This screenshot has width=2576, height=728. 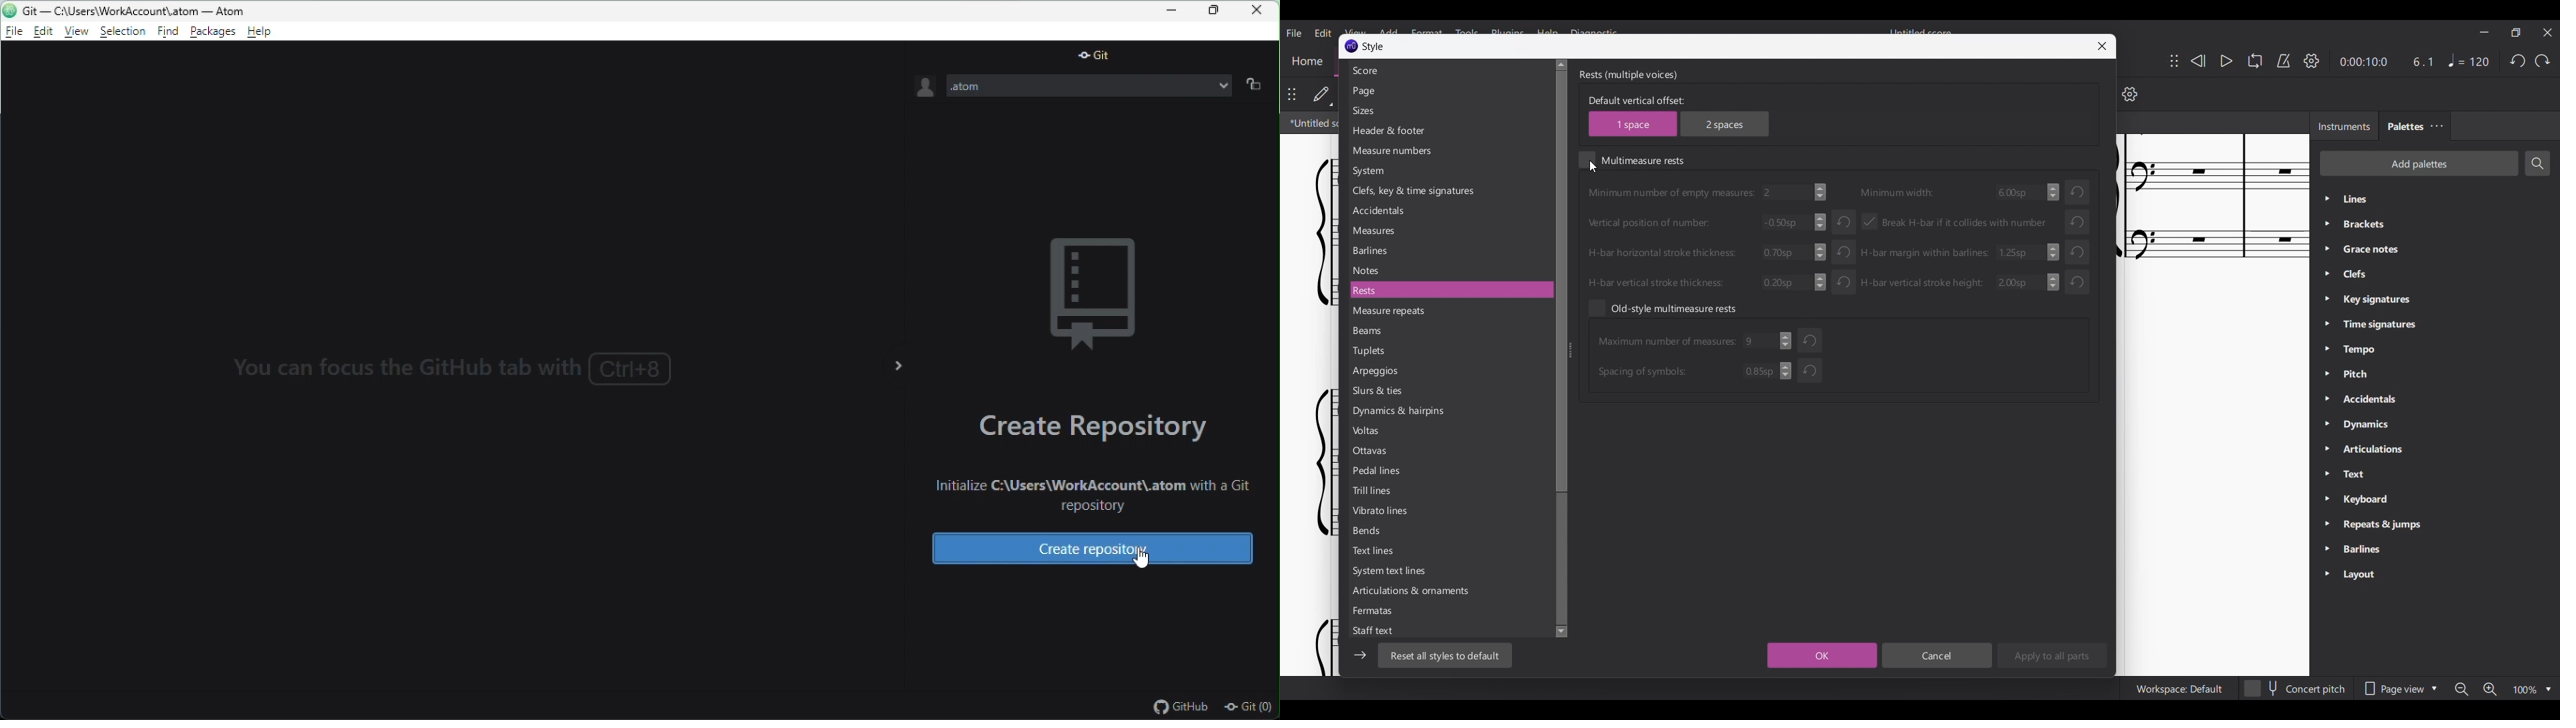 I want to click on Edit menu, so click(x=1323, y=33).